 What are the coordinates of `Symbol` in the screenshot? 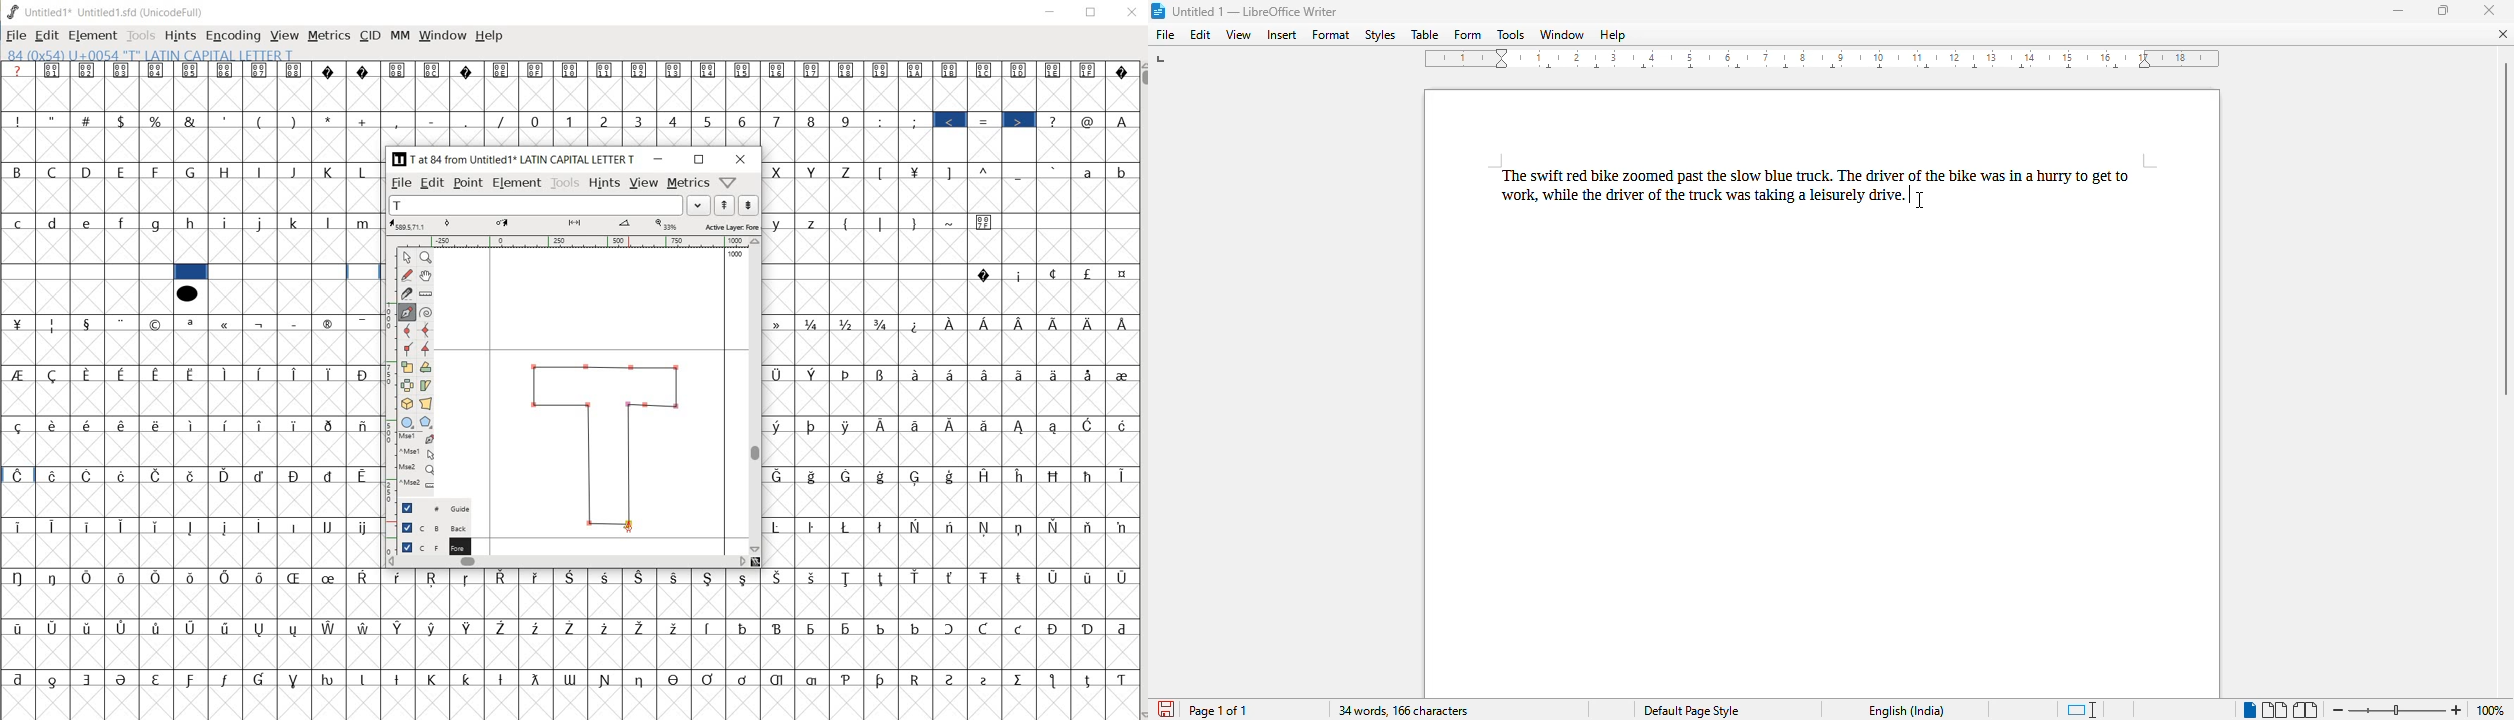 It's located at (1089, 679).